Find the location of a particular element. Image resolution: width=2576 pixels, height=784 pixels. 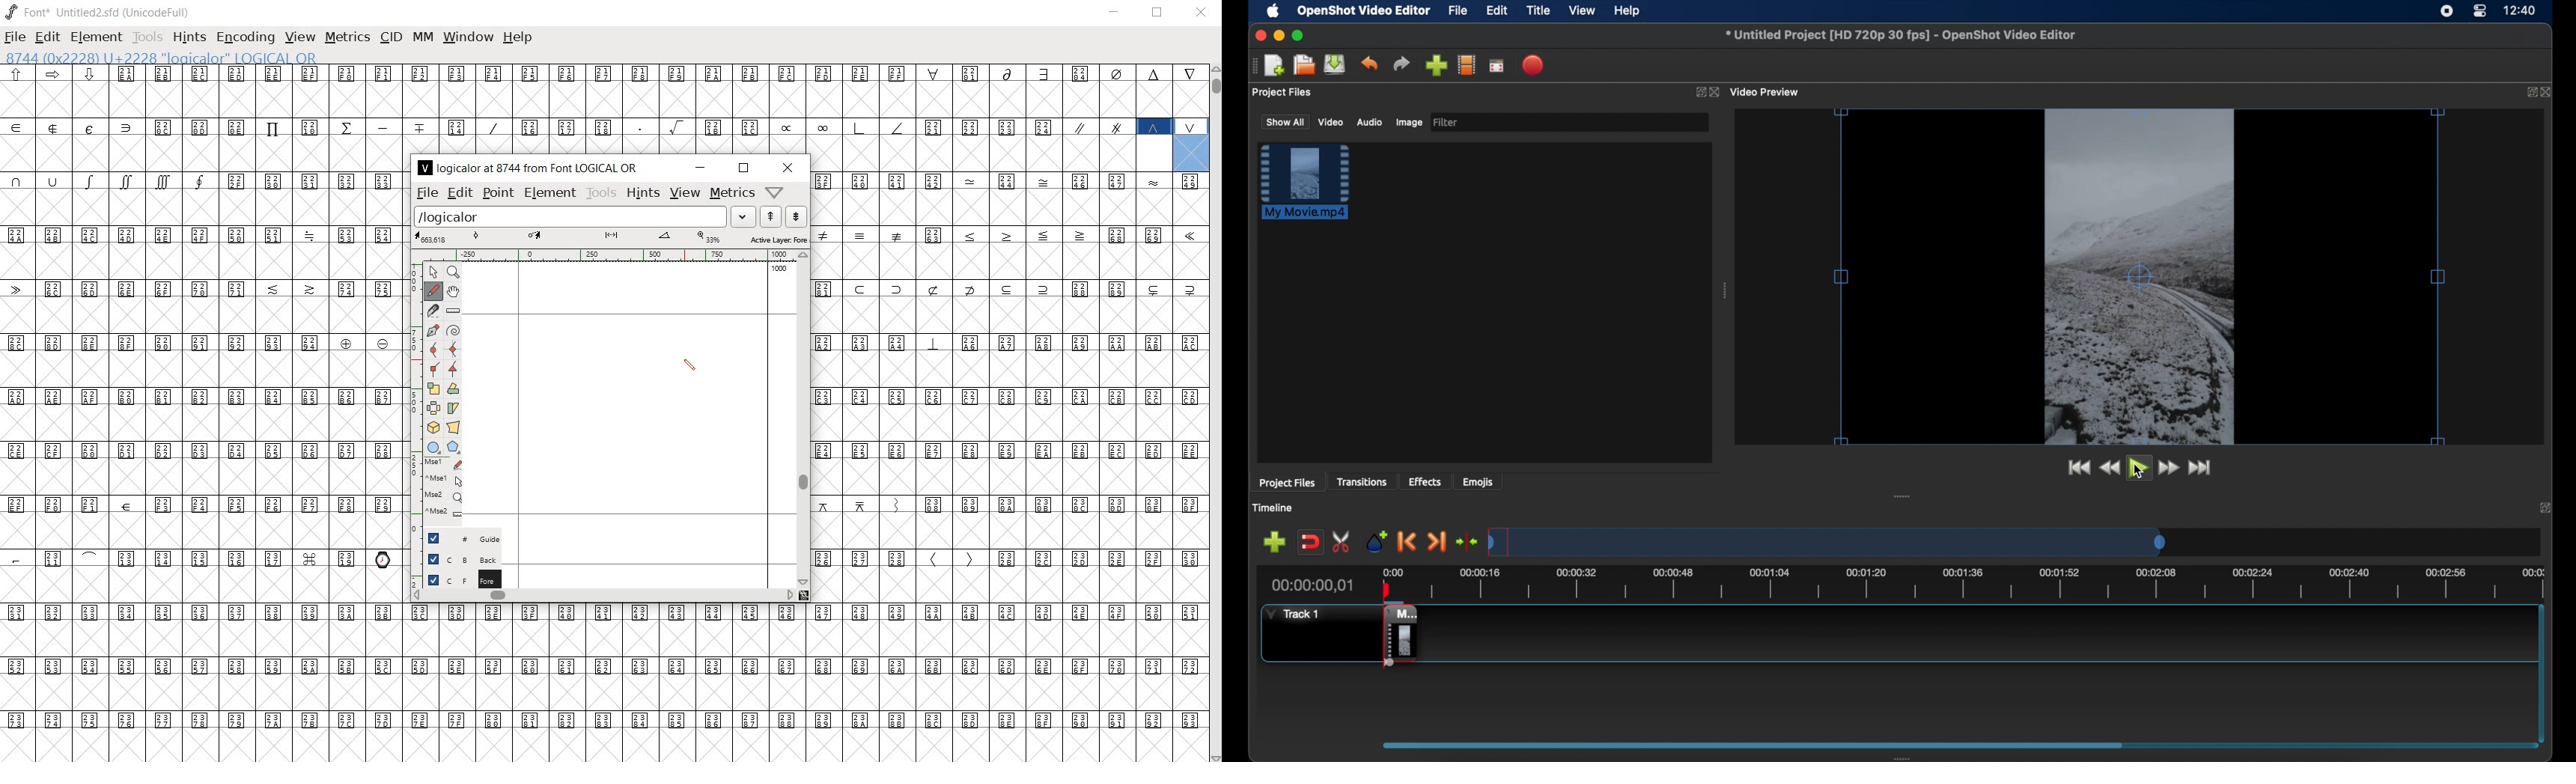

emojis is located at coordinates (1479, 483).